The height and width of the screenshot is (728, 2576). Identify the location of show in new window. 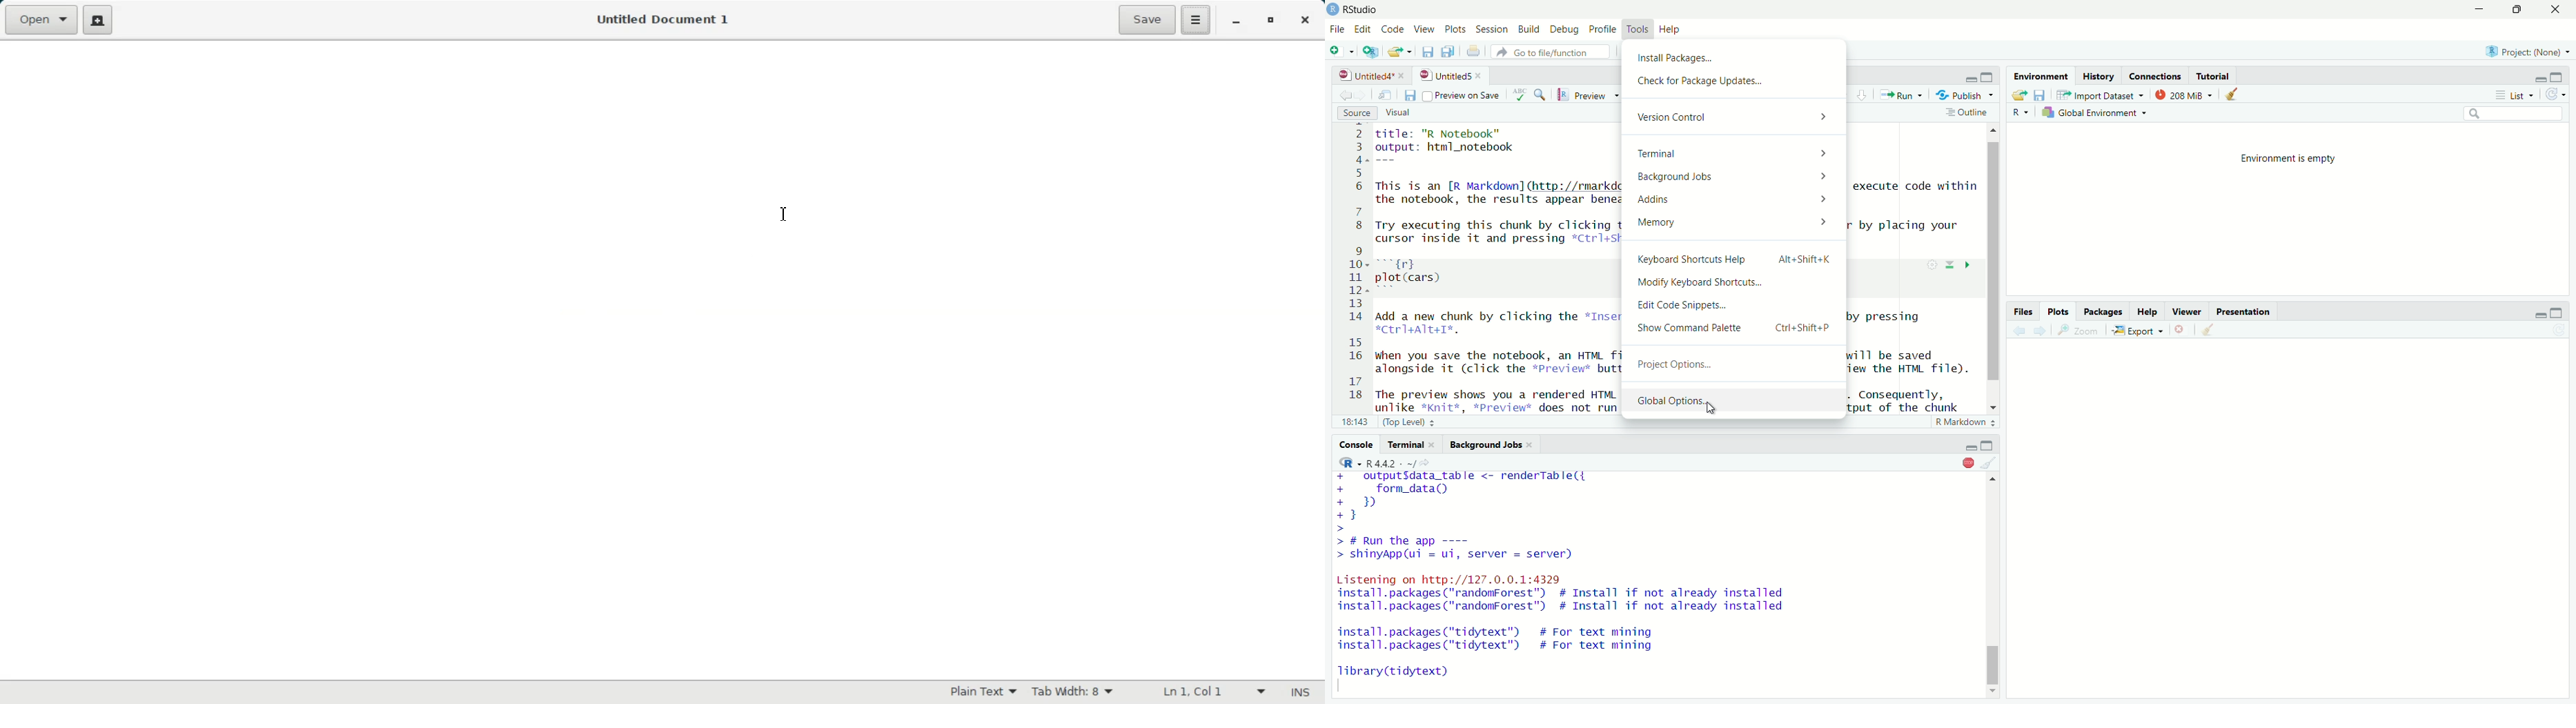
(1385, 96).